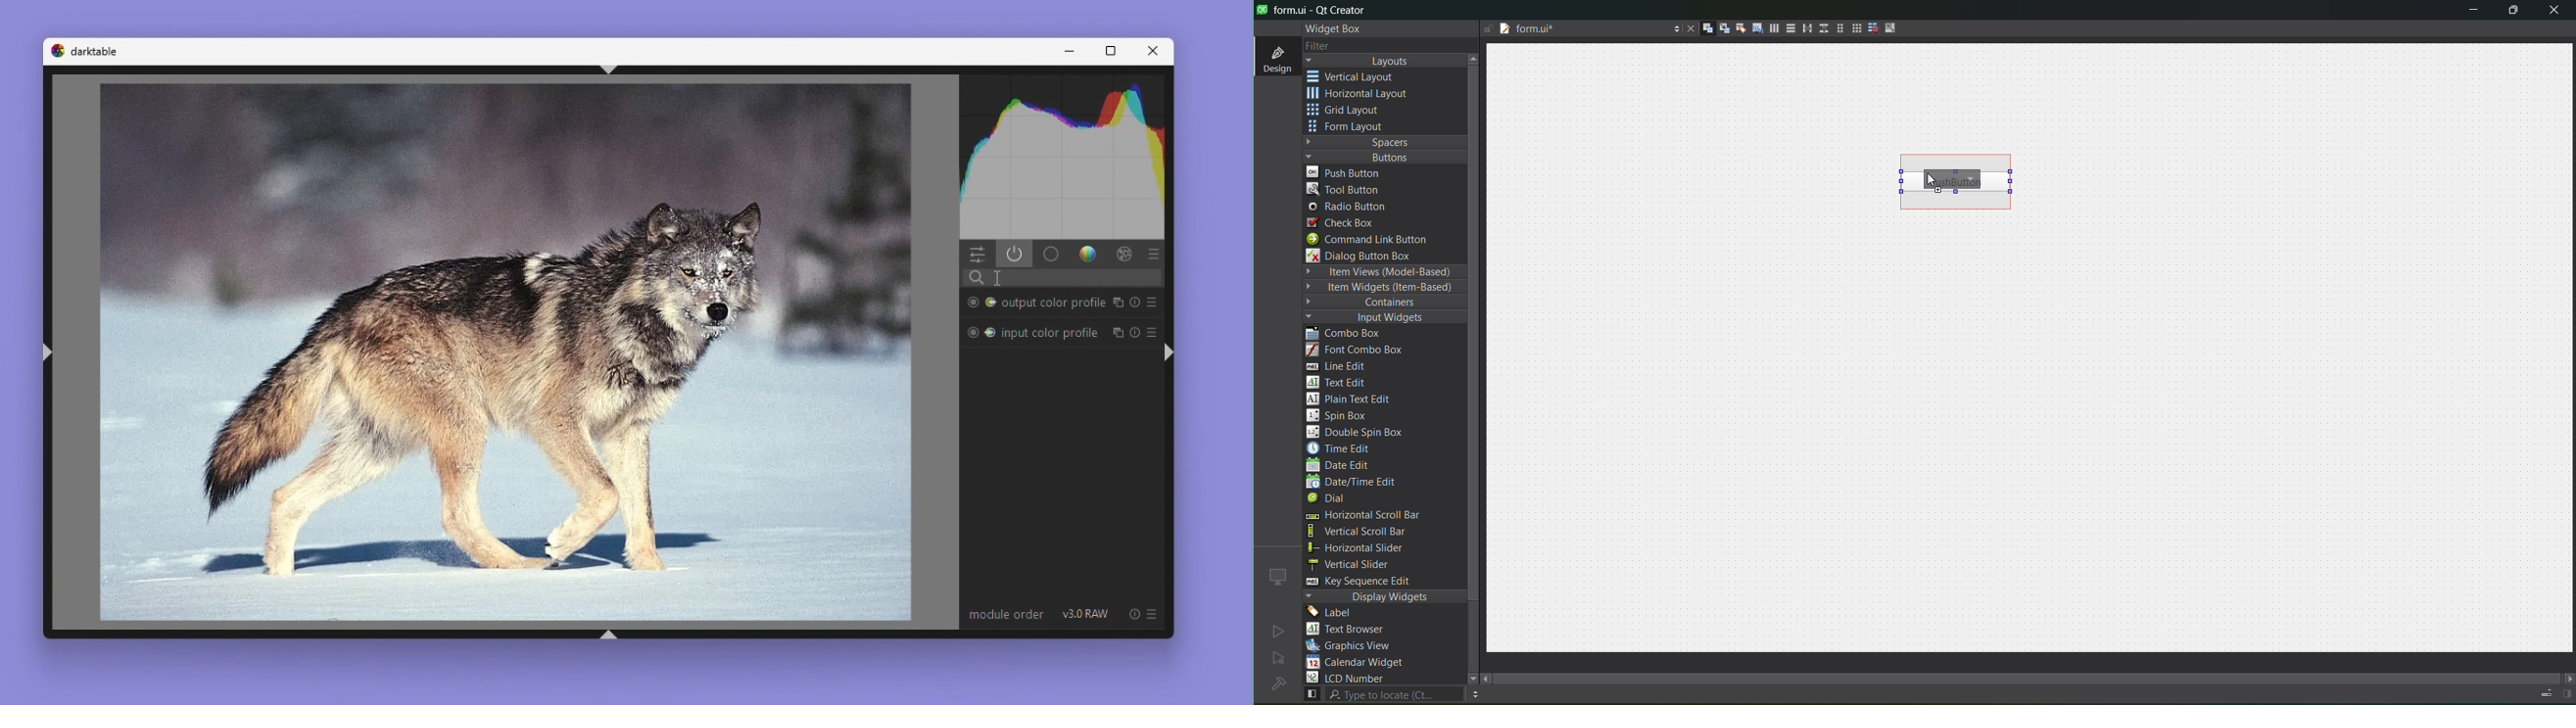  I want to click on buttons, so click(1382, 156).